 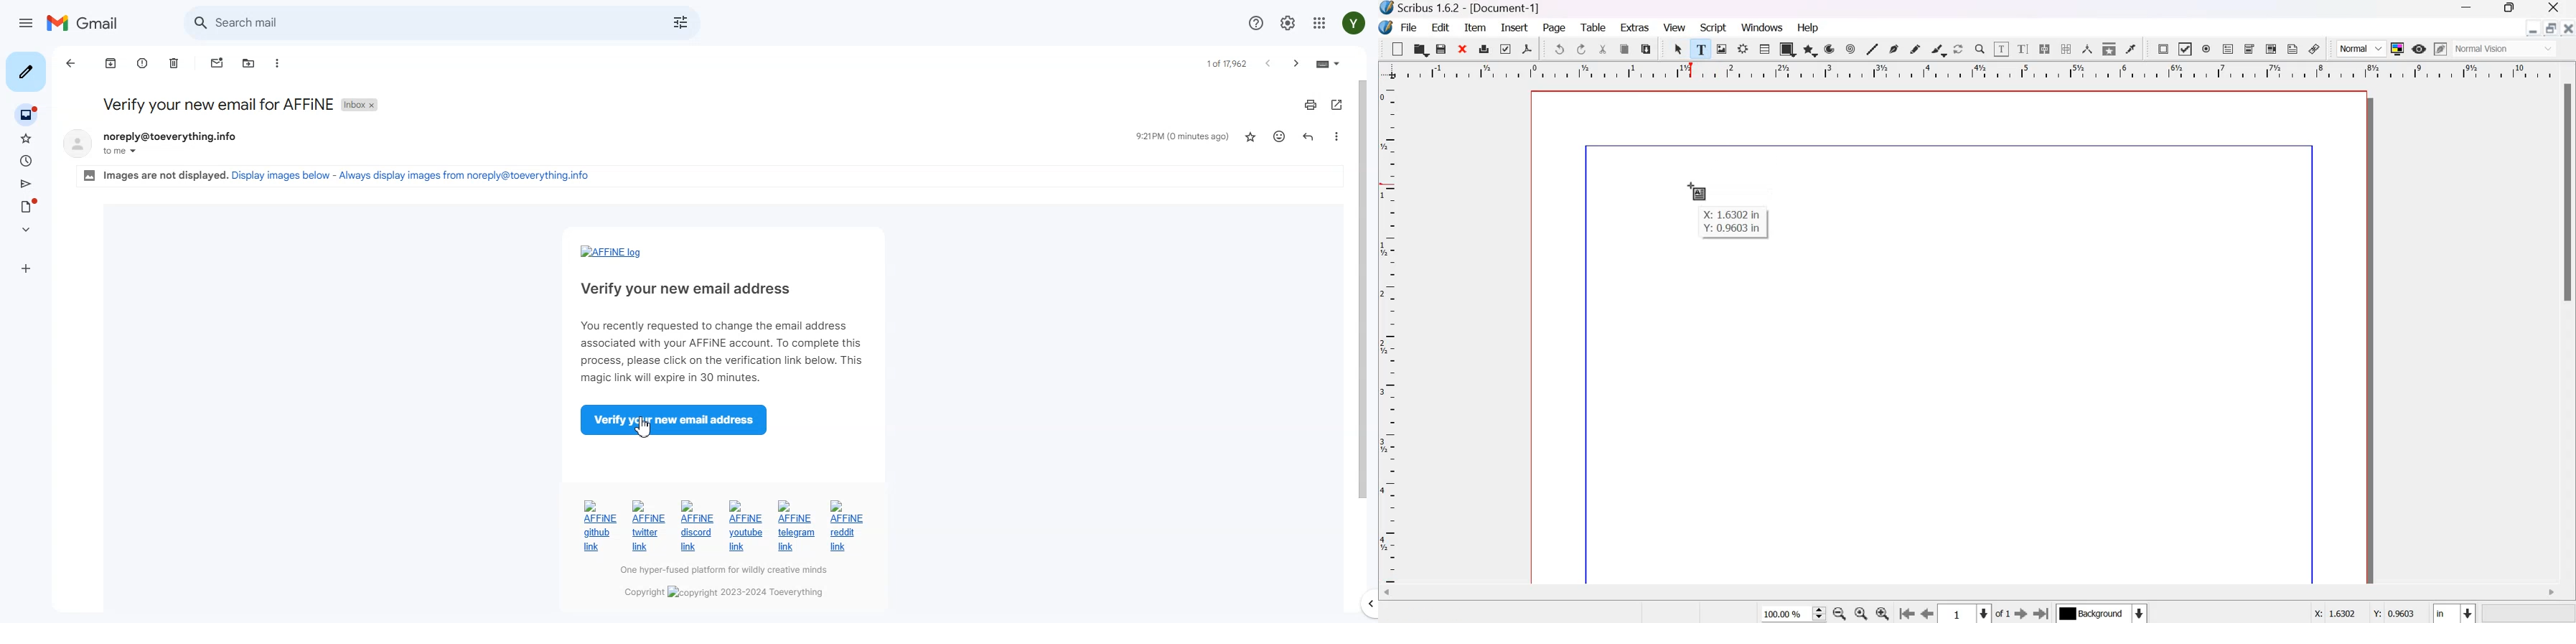 What do you see at coordinates (1338, 64) in the screenshot?
I see `select input tool` at bounding box center [1338, 64].